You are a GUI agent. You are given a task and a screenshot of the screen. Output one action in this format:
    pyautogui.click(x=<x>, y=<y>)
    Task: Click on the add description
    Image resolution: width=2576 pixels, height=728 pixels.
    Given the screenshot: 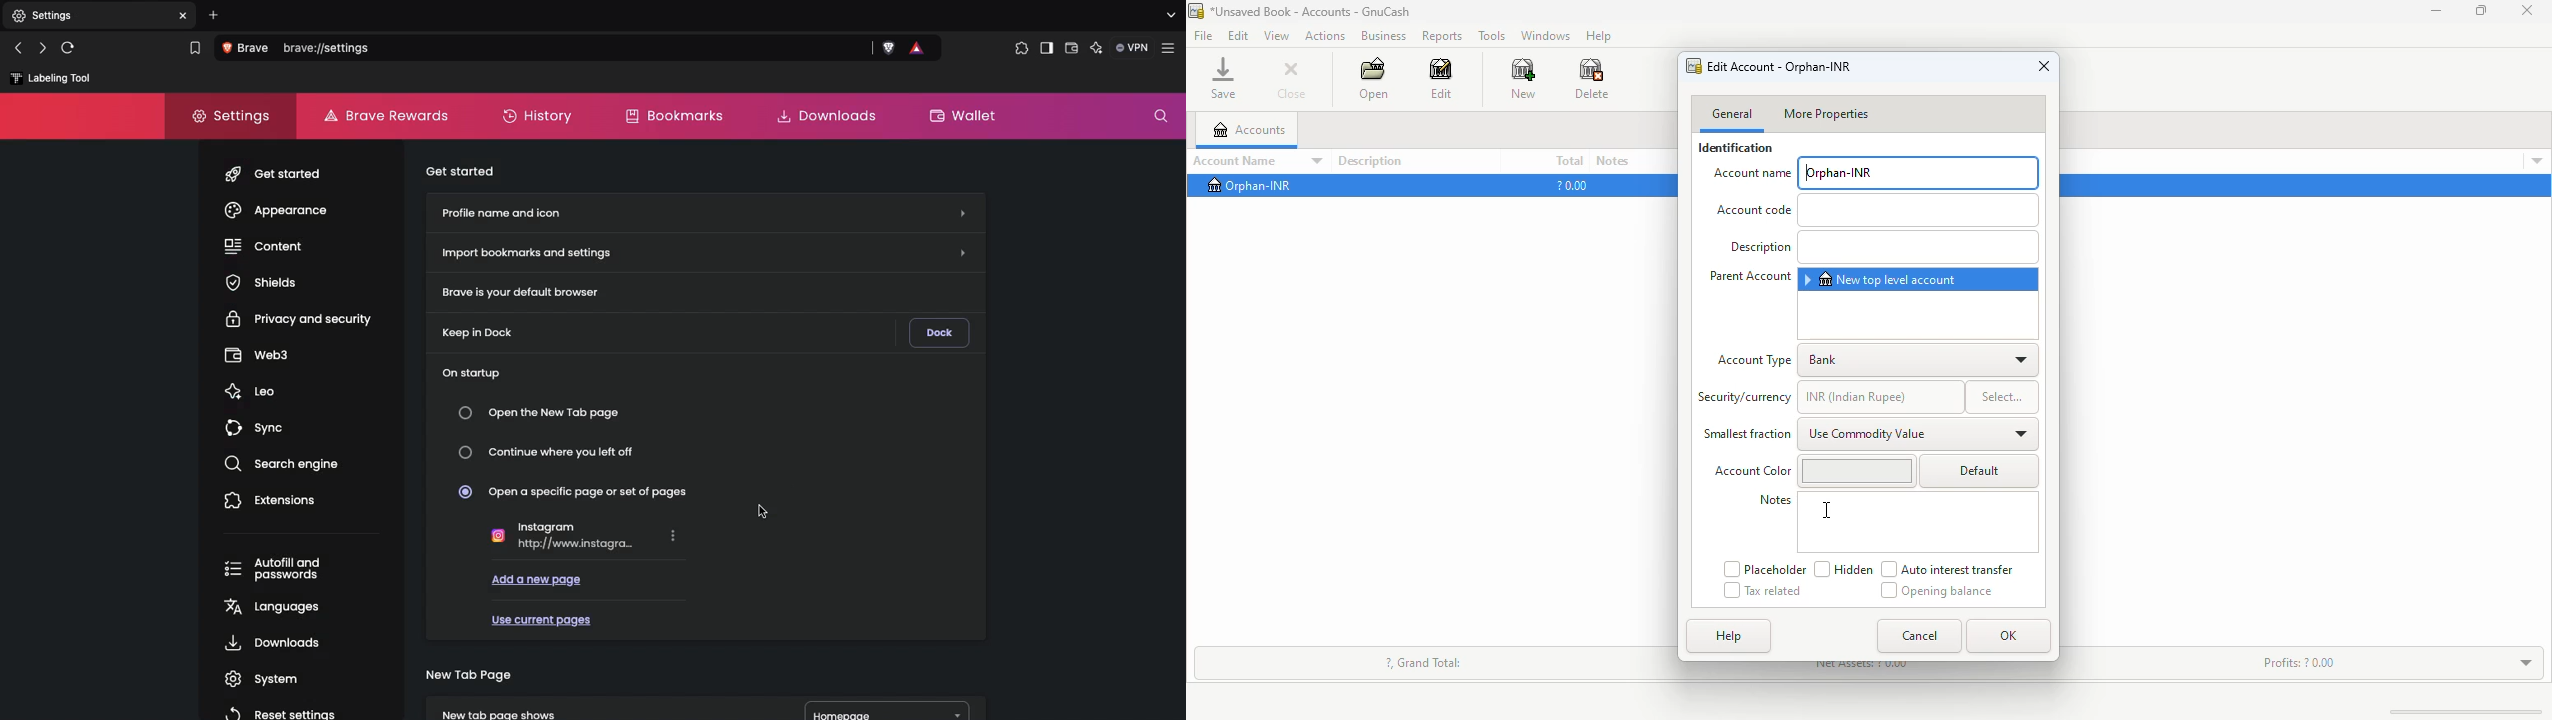 What is the action you would take?
    pyautogui.click(x=1916, y=248)
    